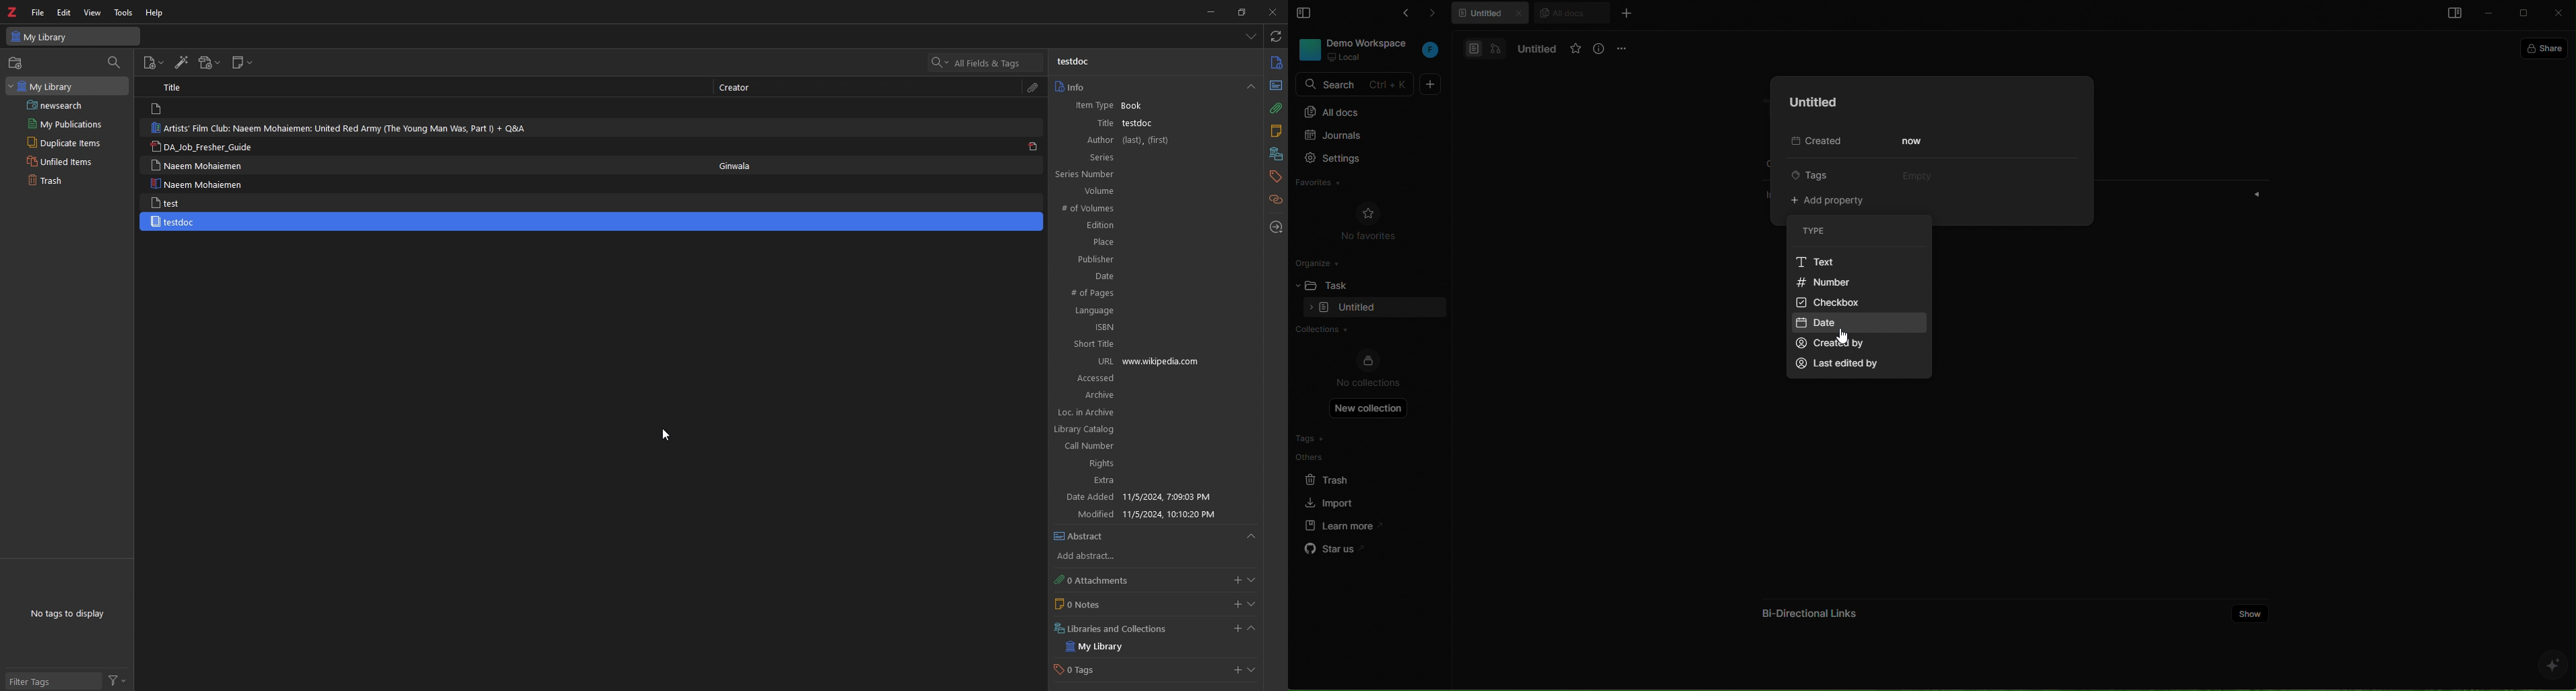  I want to click on URL, so click(1102, 360).